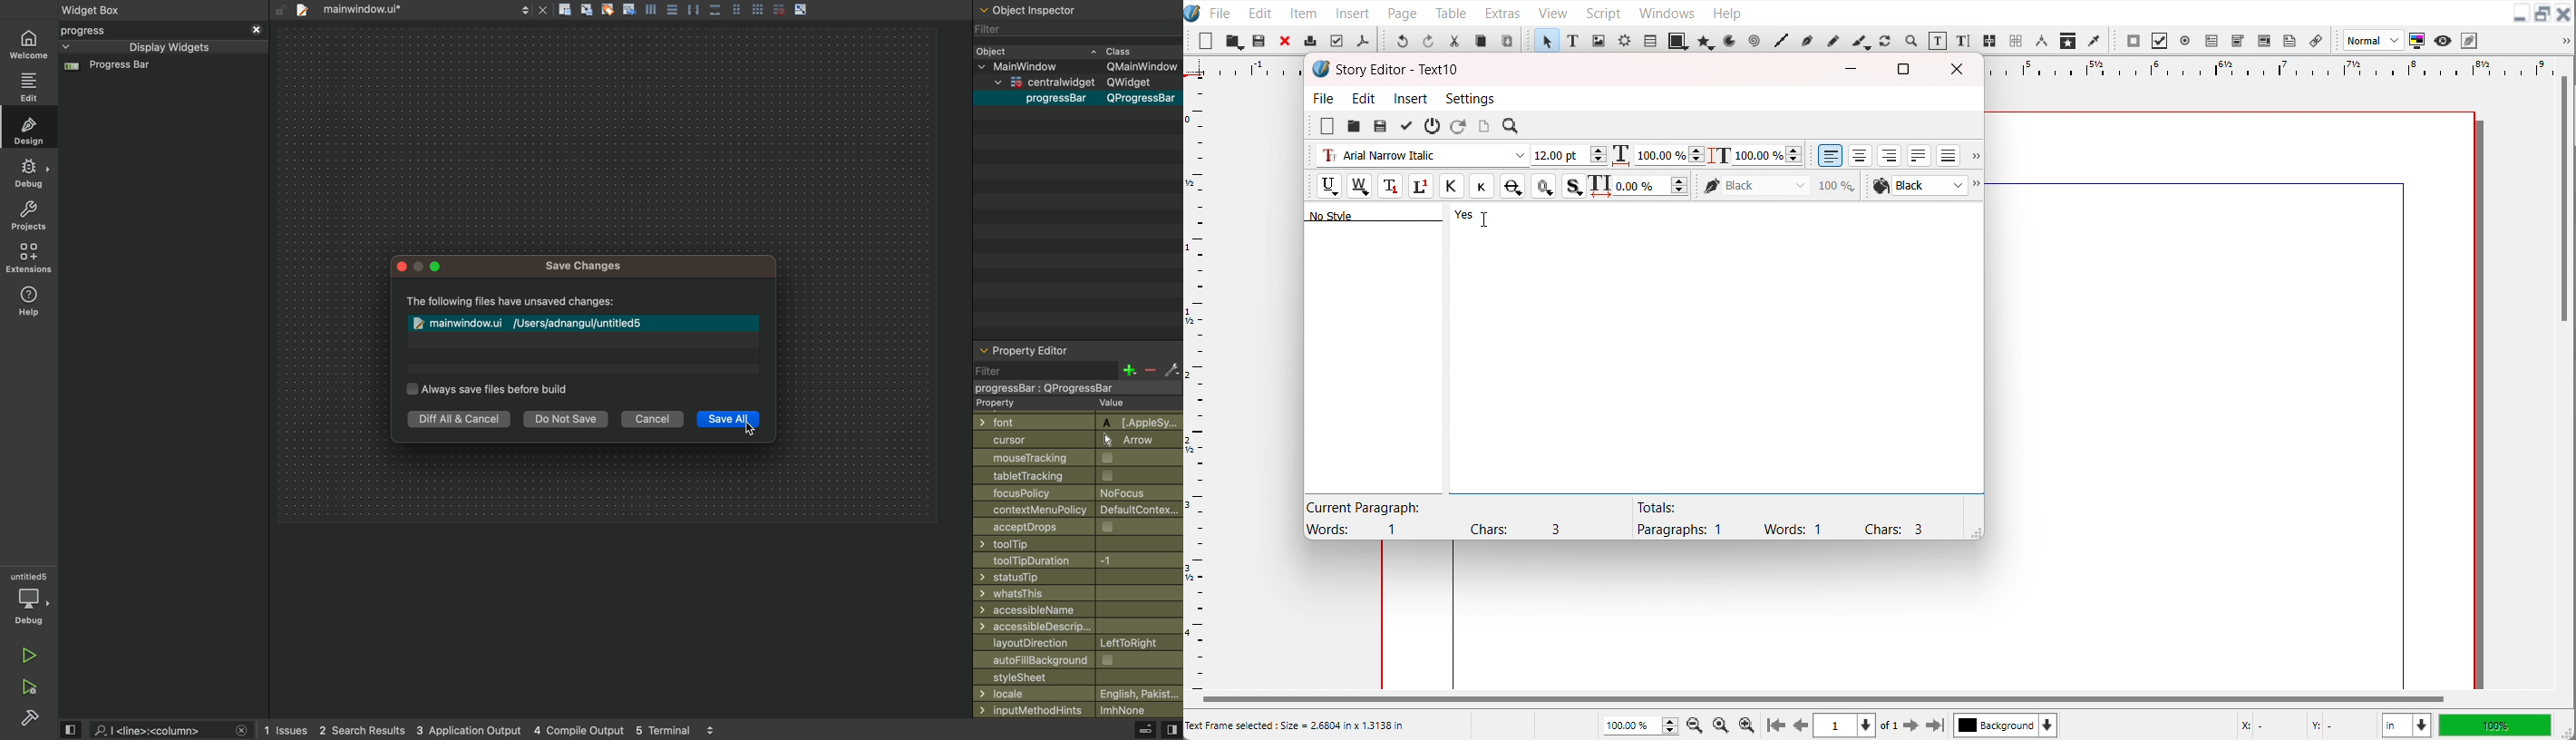  What do you see at coordinates (1452, 12) in the screenshot?
I see `Table` at bounding box center [1452, 12].